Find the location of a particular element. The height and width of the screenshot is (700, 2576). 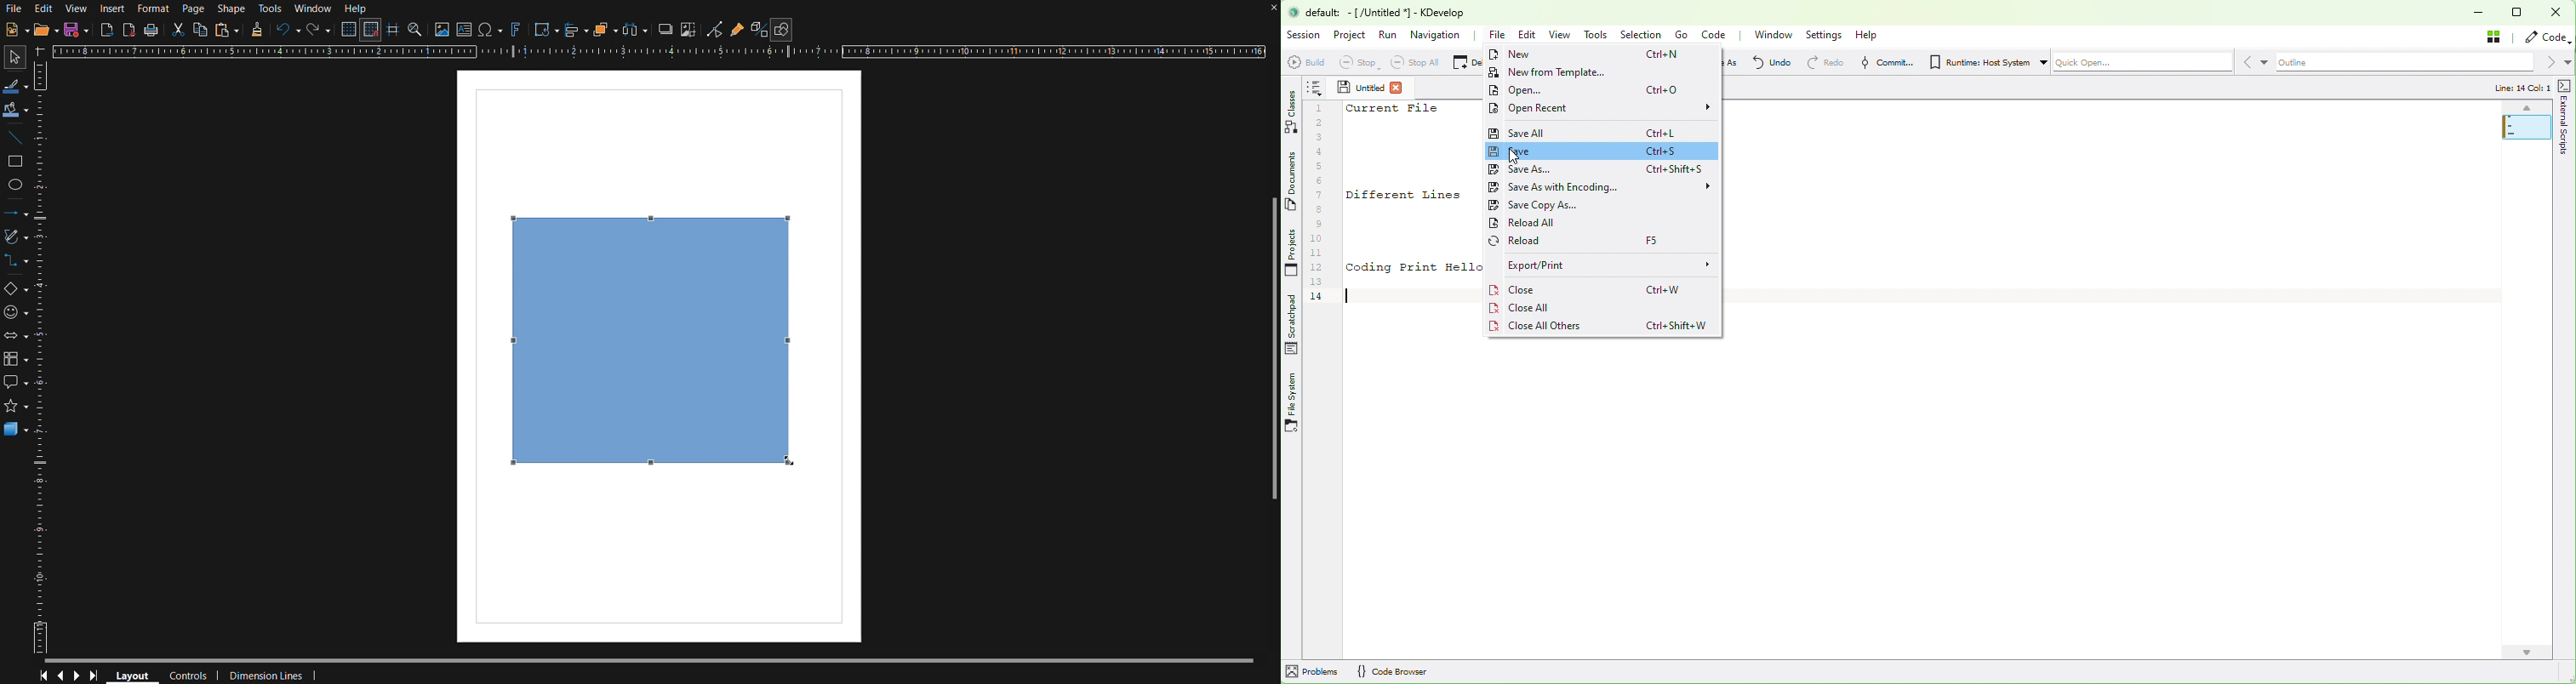

Show Gluepoints is located at coordinates (738, 29).